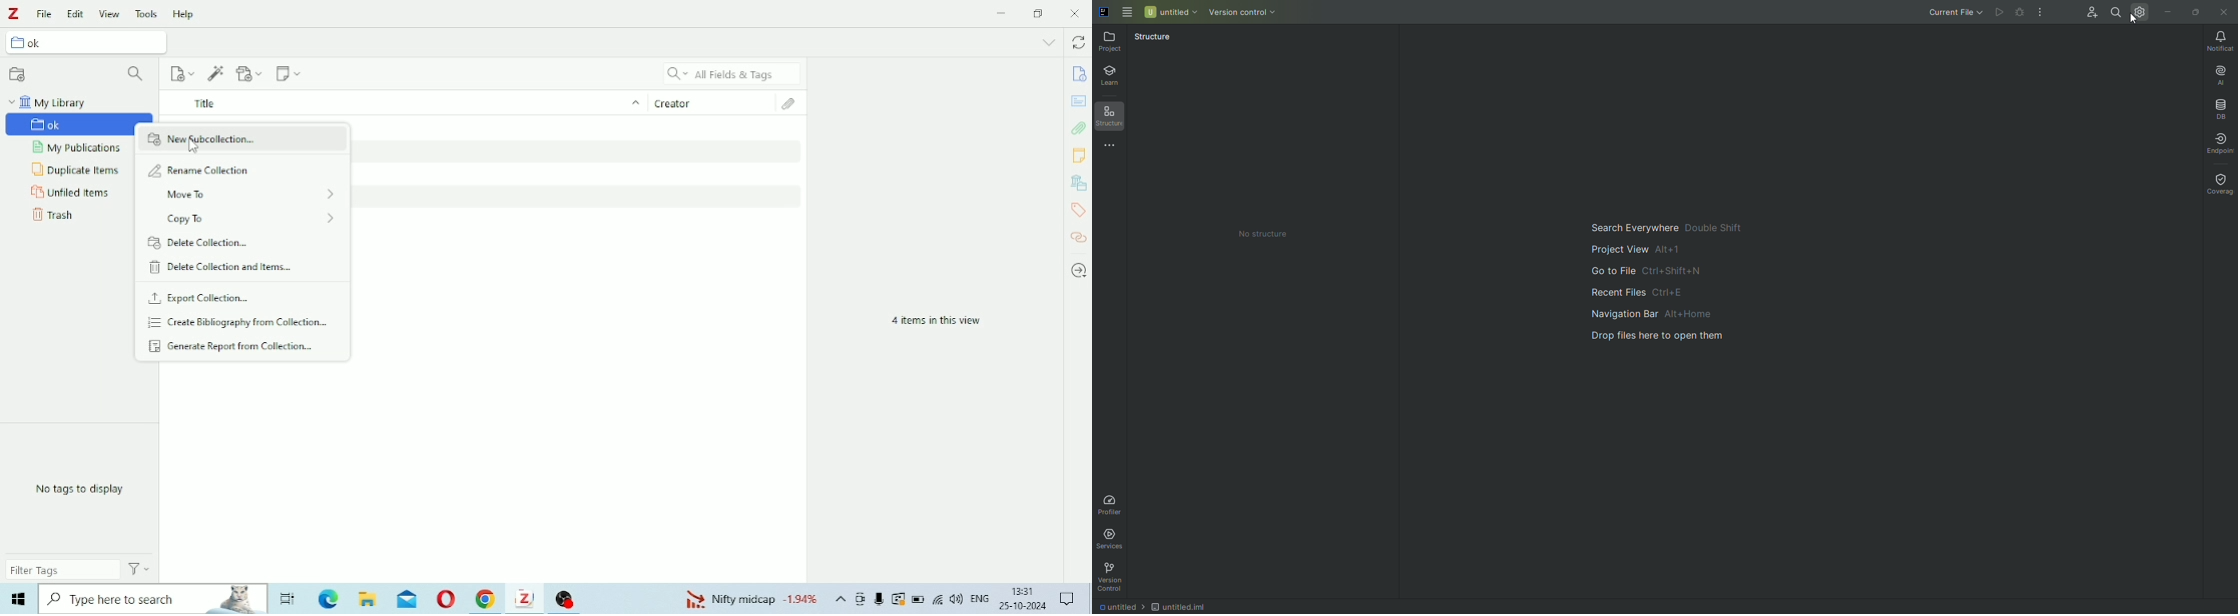  I want to click on Edit, so click(74, 14).